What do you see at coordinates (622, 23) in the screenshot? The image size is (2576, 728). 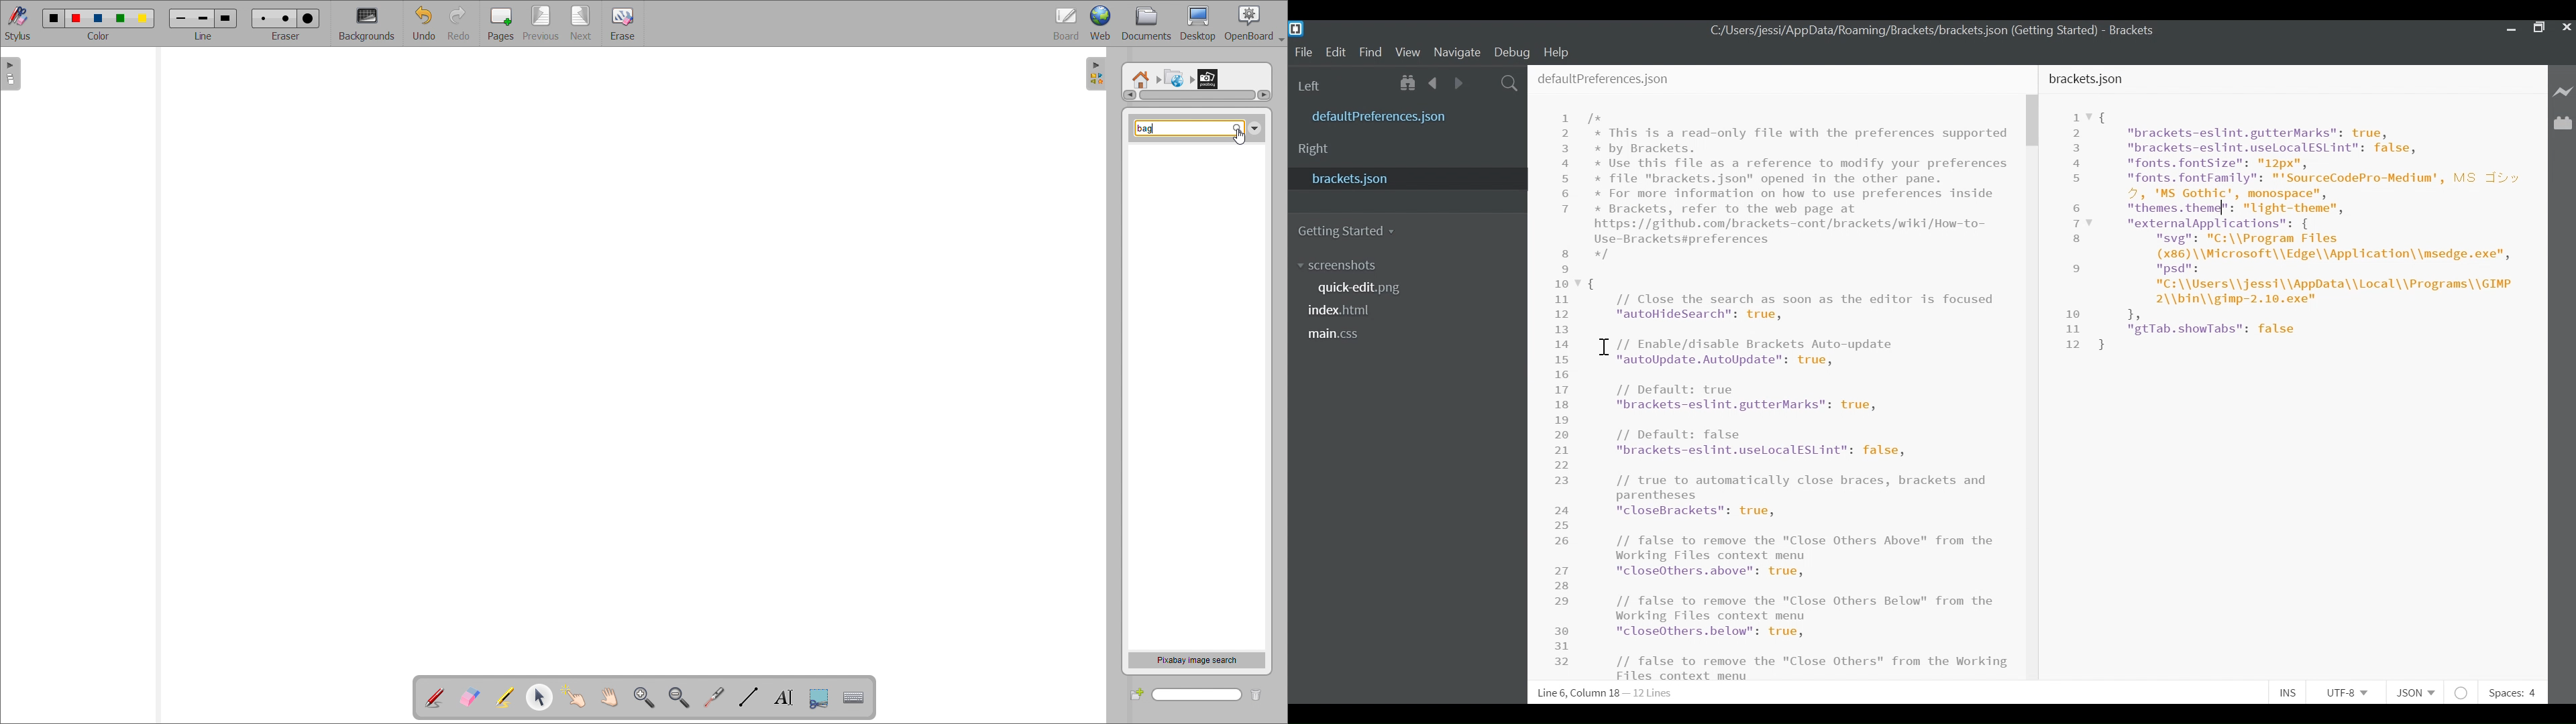 I see `erase` at bounding box center [622, 23].